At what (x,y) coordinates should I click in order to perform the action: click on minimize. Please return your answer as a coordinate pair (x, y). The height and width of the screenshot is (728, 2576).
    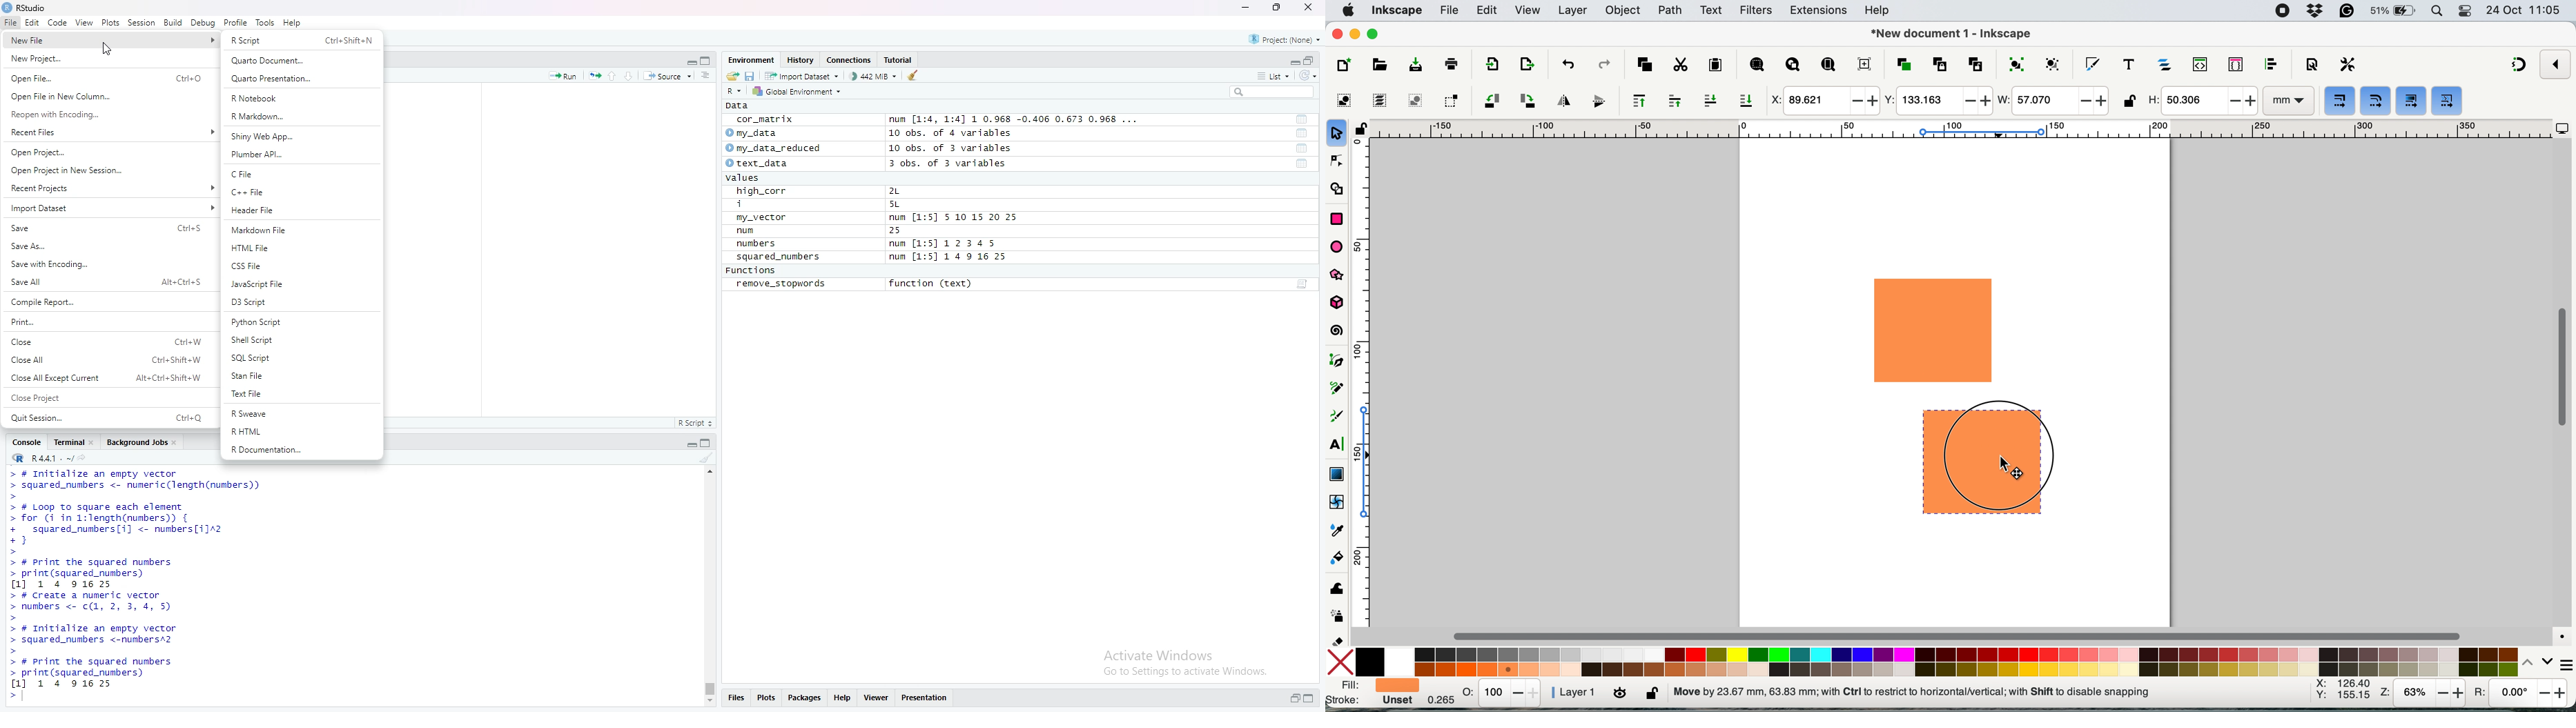
    Looking at the image, I should click on (1290, 60).